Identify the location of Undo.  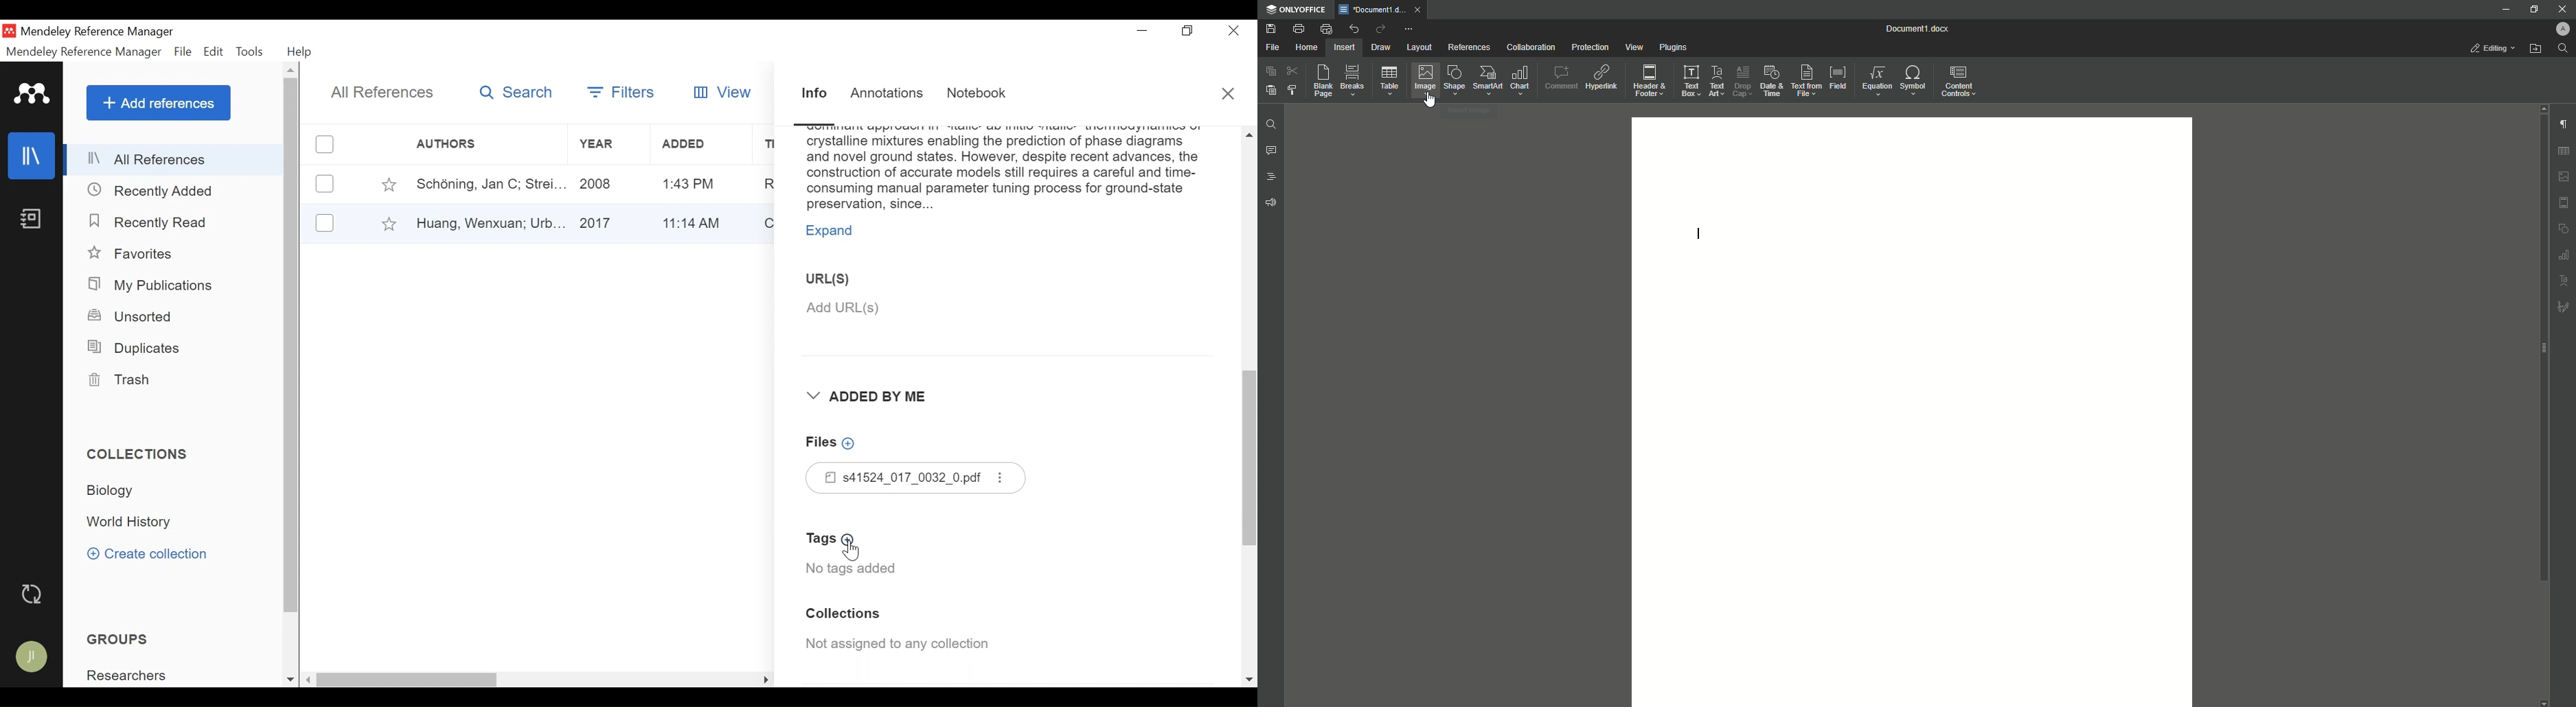
(1354, 27).